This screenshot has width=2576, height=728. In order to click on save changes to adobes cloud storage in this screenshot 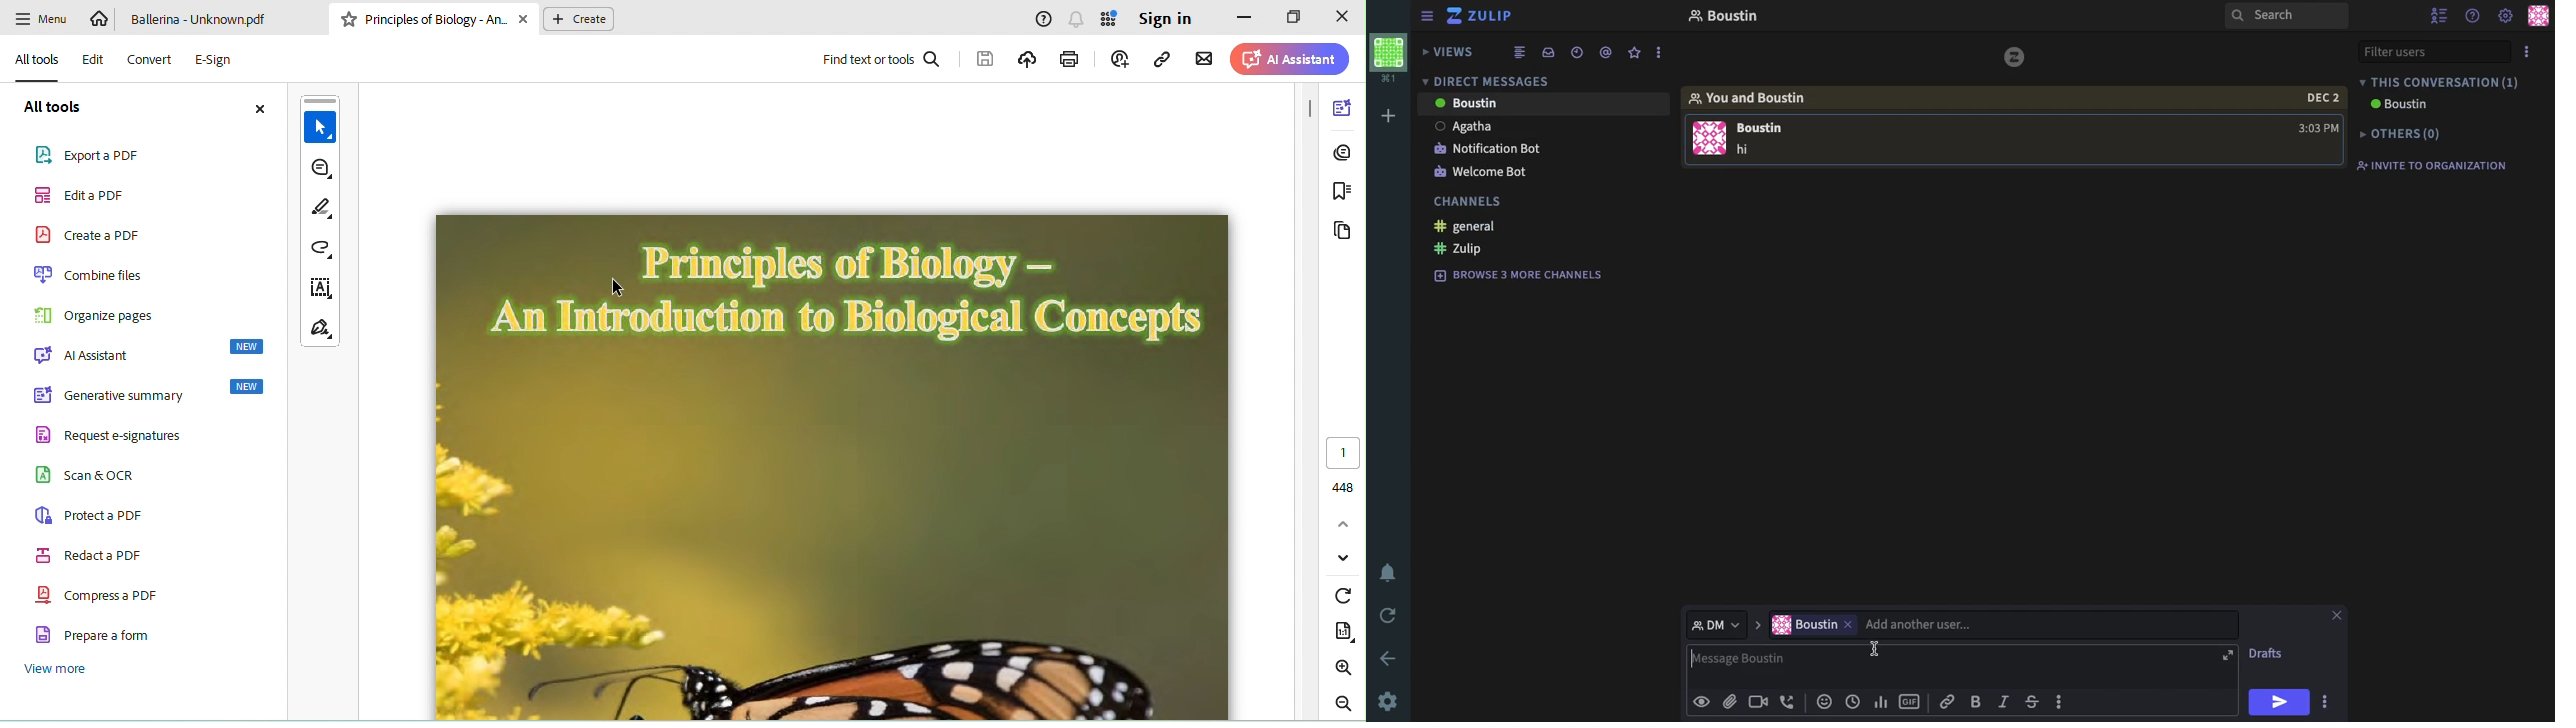, I will do `click(1027, 60)`.